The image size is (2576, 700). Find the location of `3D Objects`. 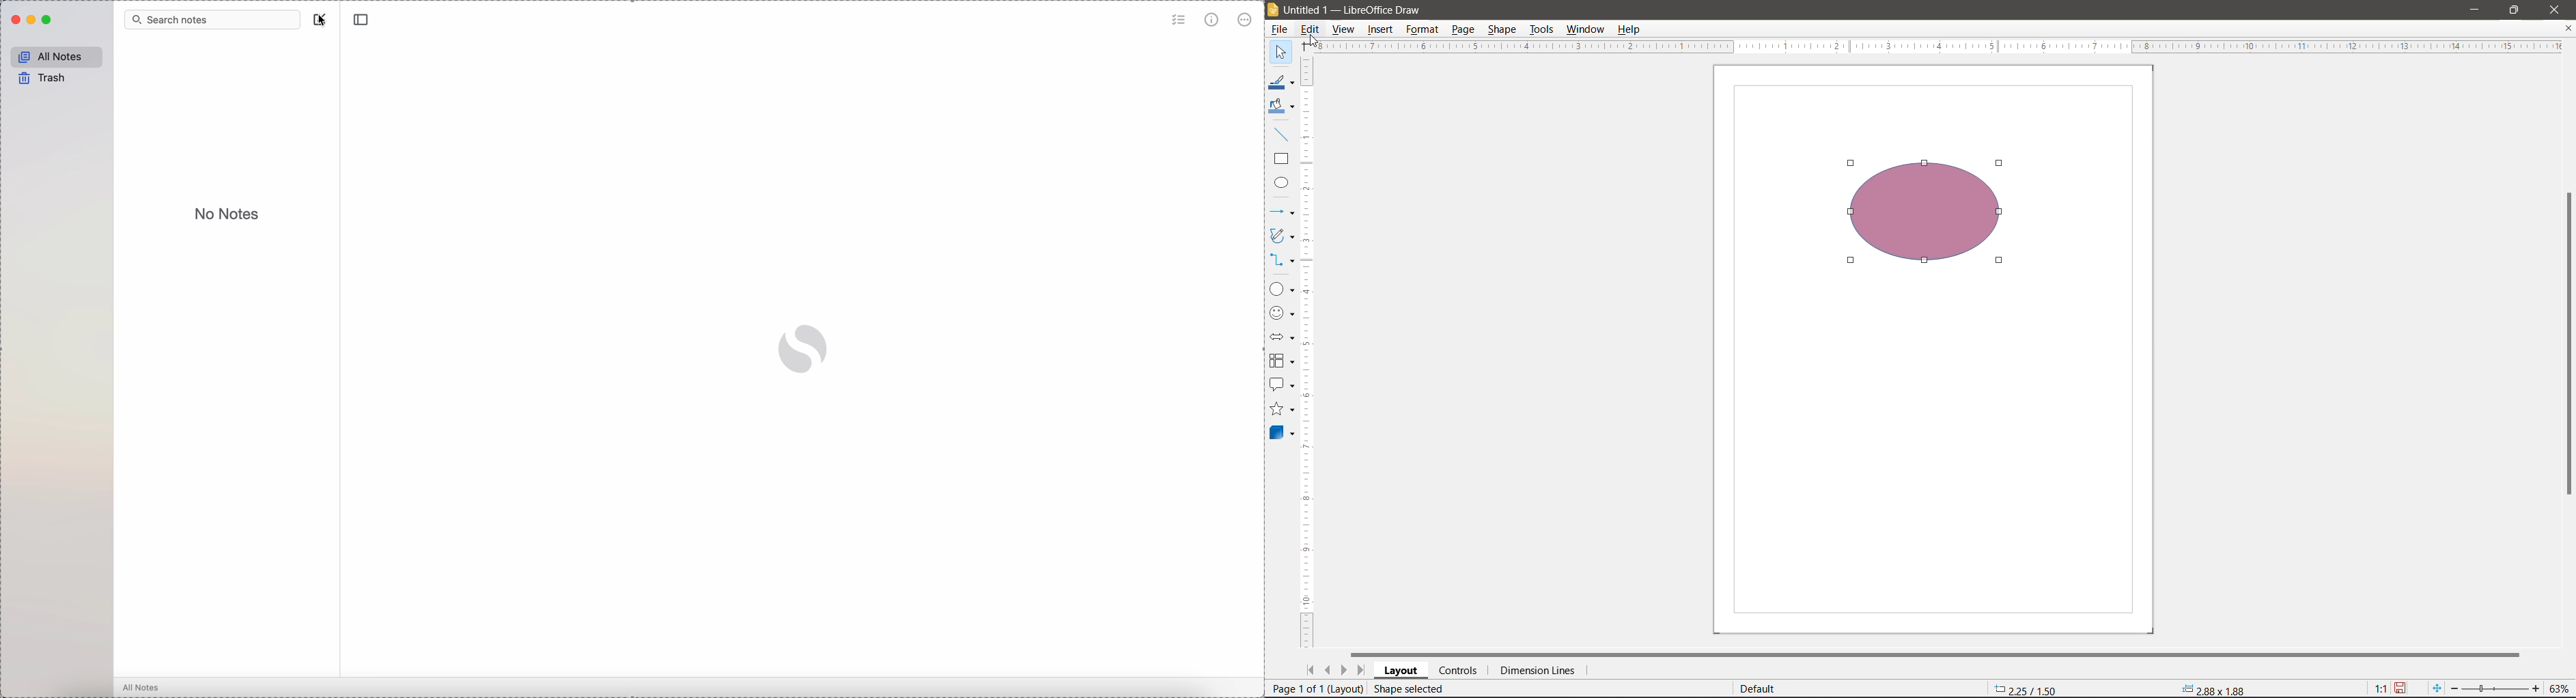

3D Objects is located at coordinates (1283, 434).